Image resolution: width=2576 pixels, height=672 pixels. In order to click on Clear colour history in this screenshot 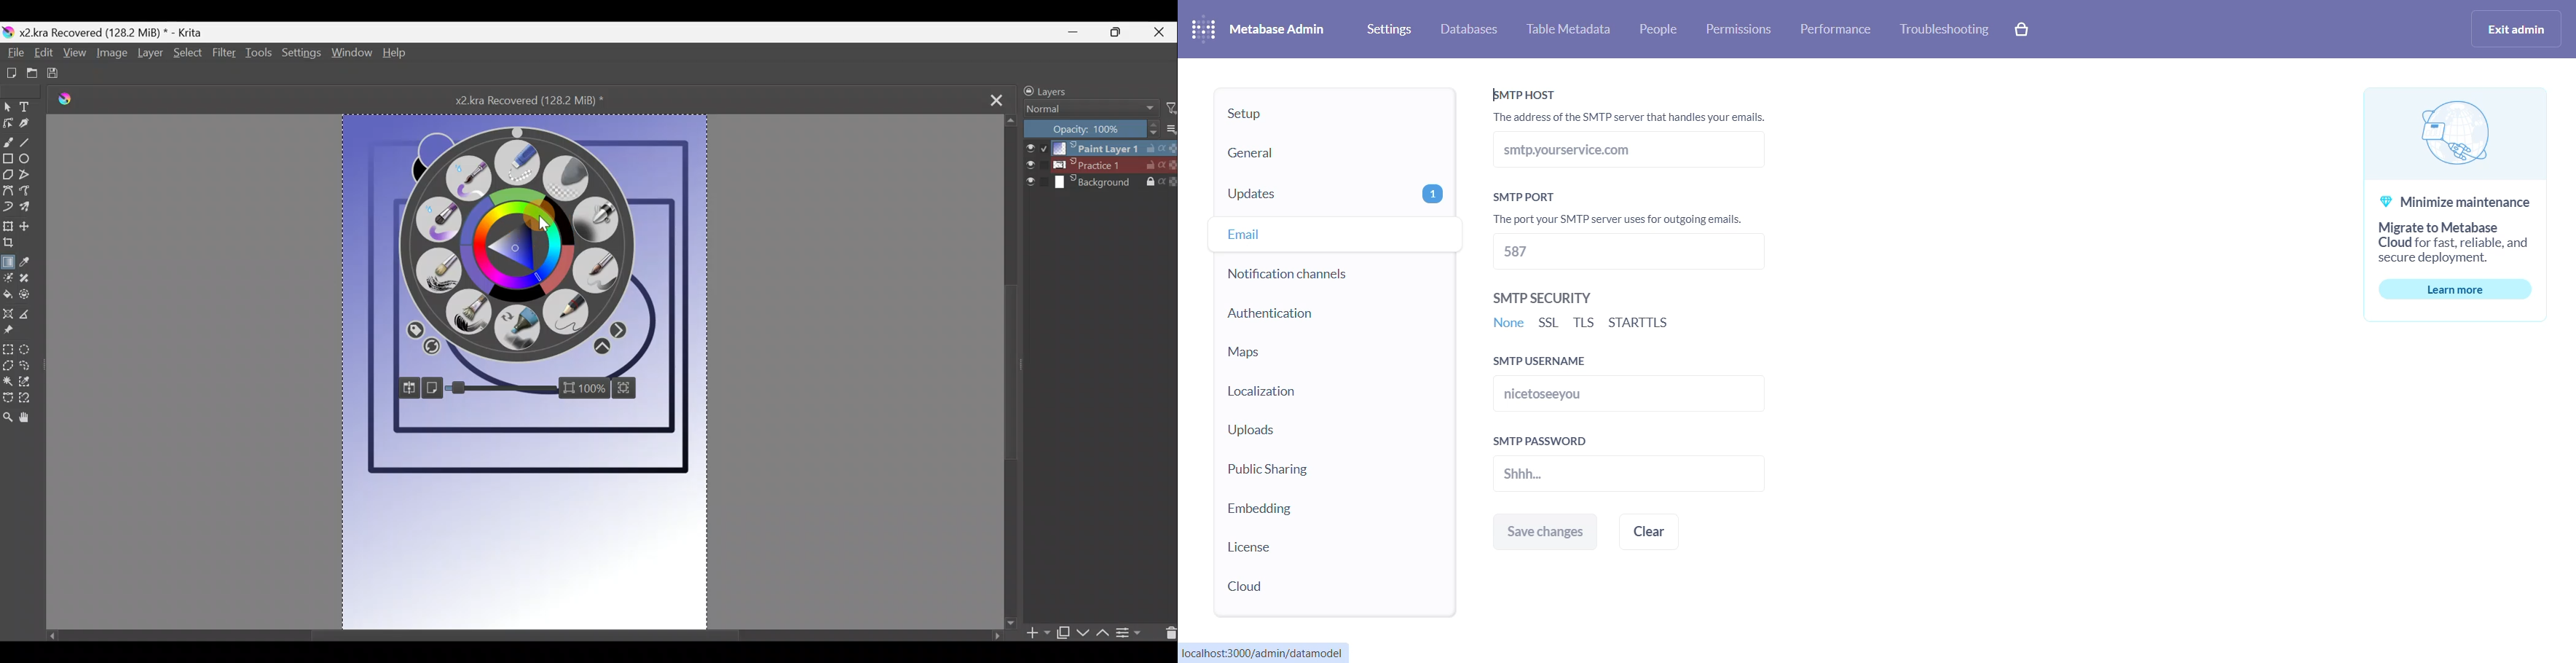, I will do `click(431, 350)`.